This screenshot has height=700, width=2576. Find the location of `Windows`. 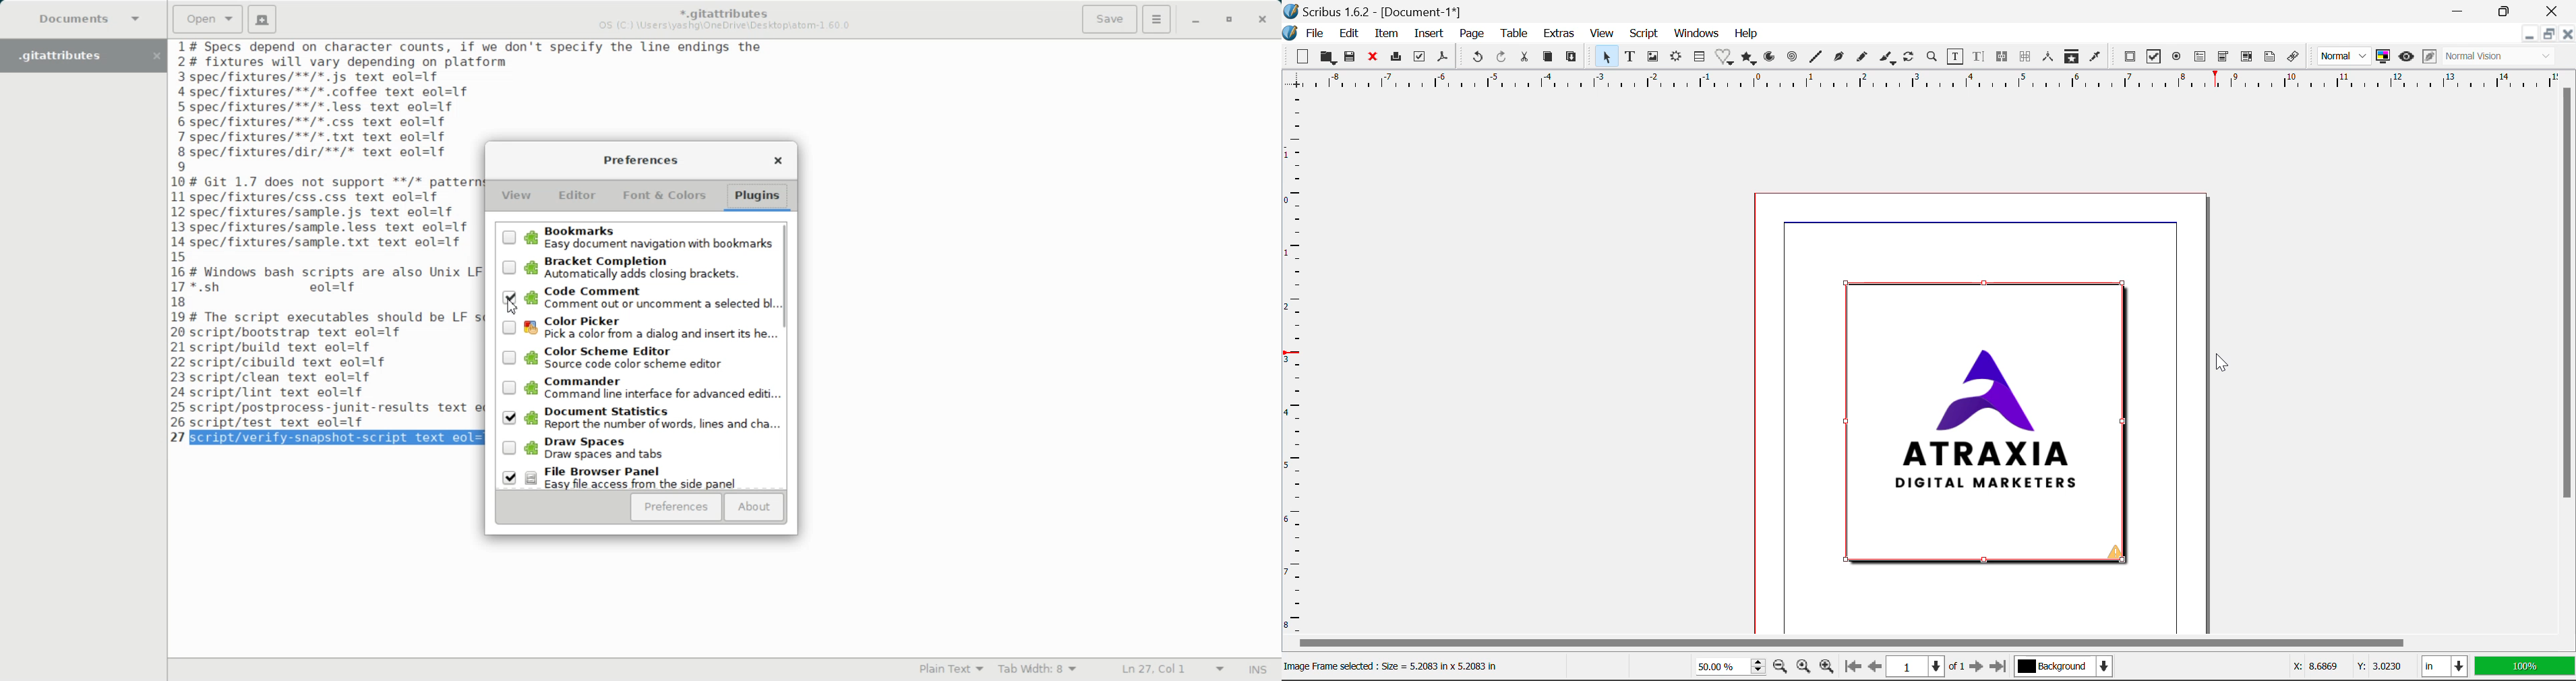

Windows is located at coordinates (1697, 34).